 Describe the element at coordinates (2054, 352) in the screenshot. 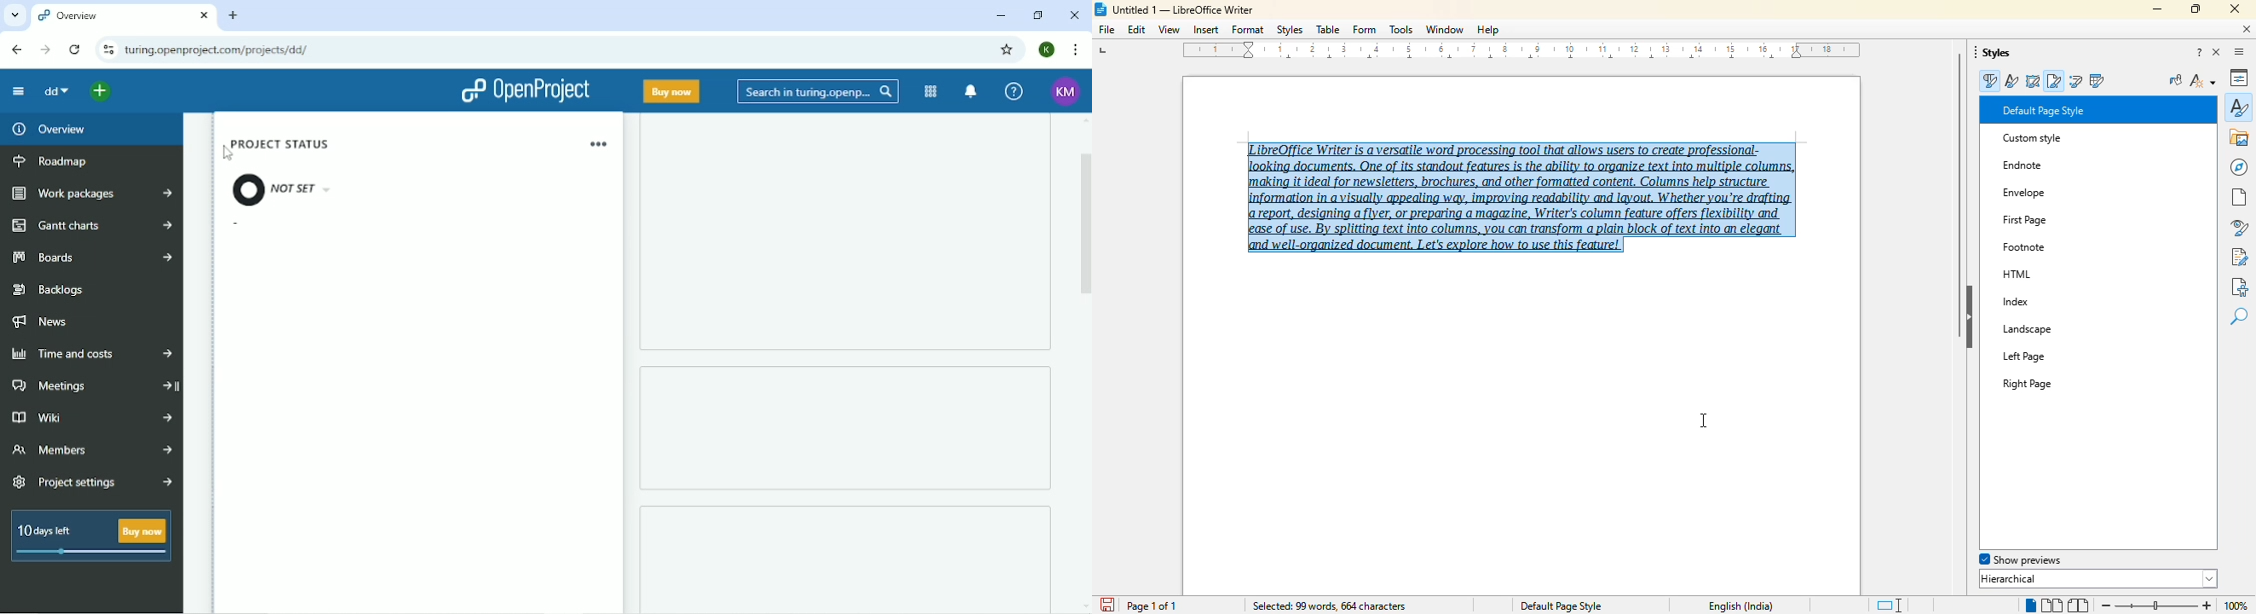

I see `Right Page` at that location.